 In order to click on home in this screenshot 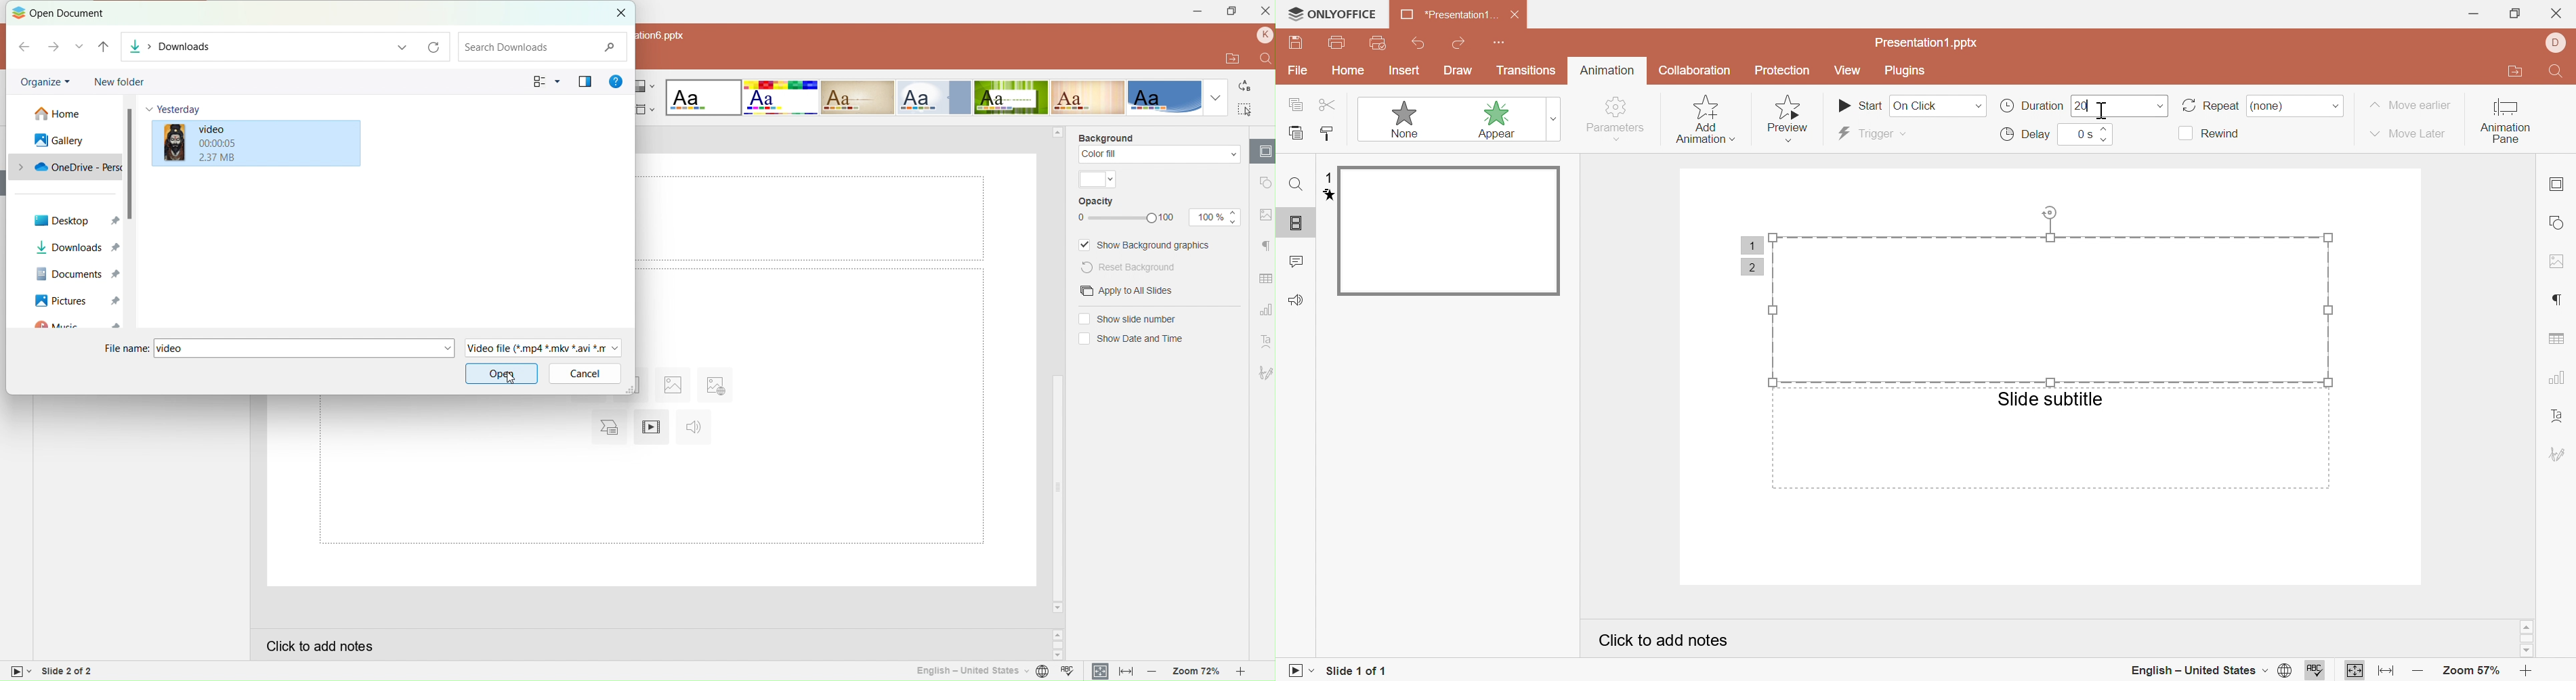, I will do `click(1349, 70)`.